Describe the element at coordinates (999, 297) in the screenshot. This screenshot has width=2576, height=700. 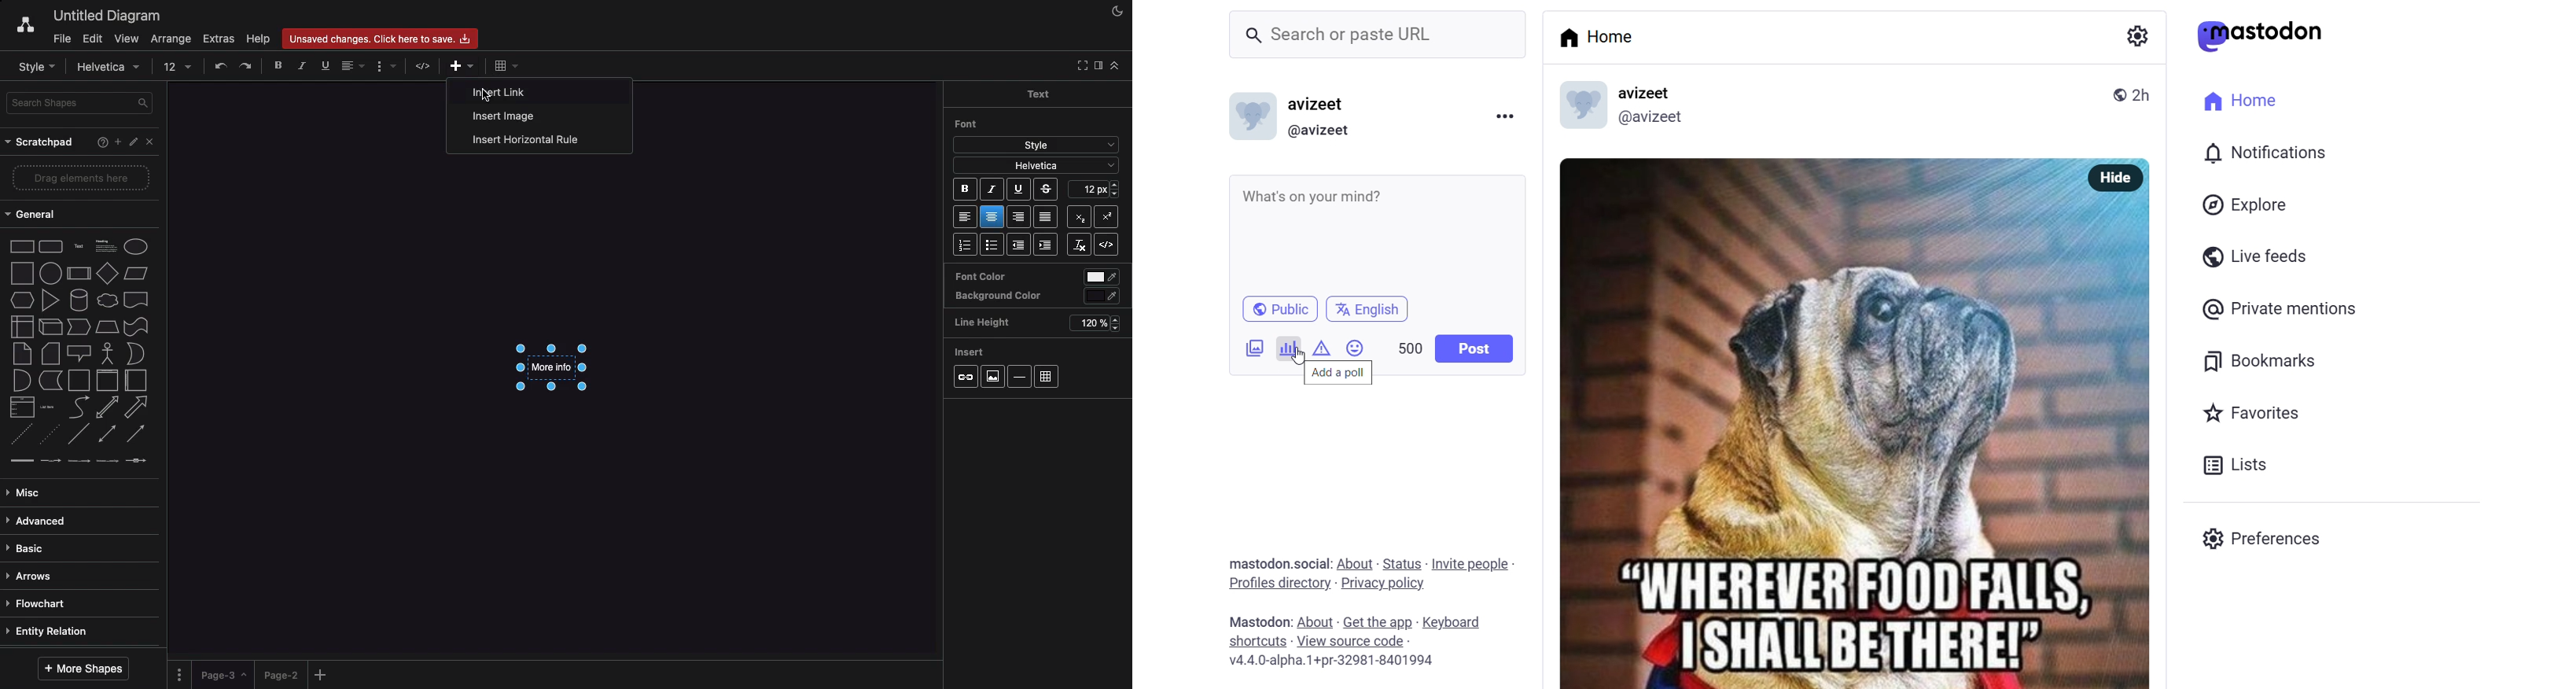
I see `Background color` at that location.